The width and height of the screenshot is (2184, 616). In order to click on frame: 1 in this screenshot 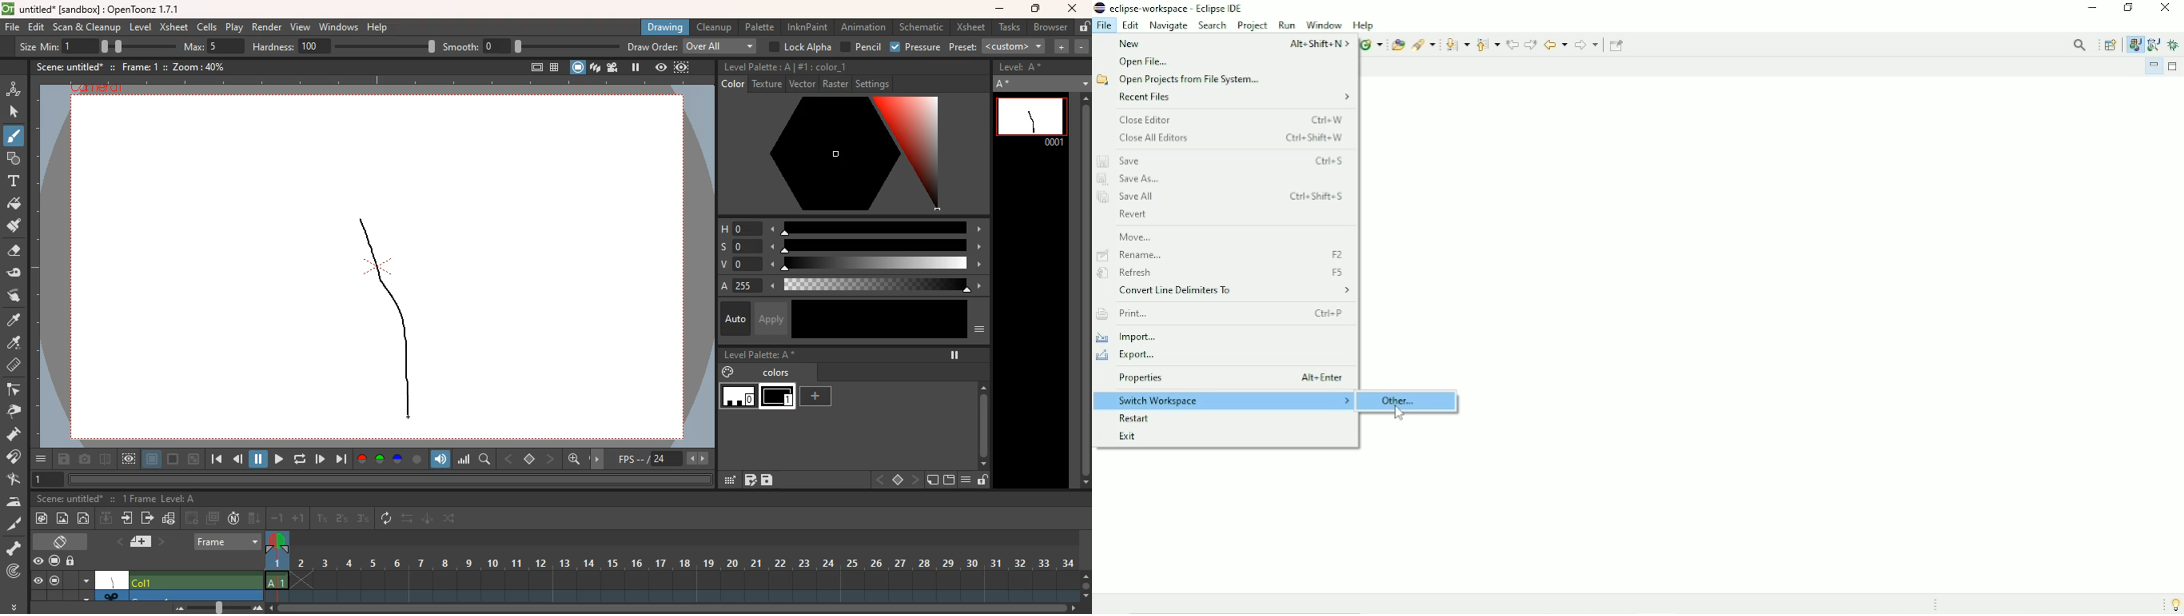, I will do `click(141, 66)`.